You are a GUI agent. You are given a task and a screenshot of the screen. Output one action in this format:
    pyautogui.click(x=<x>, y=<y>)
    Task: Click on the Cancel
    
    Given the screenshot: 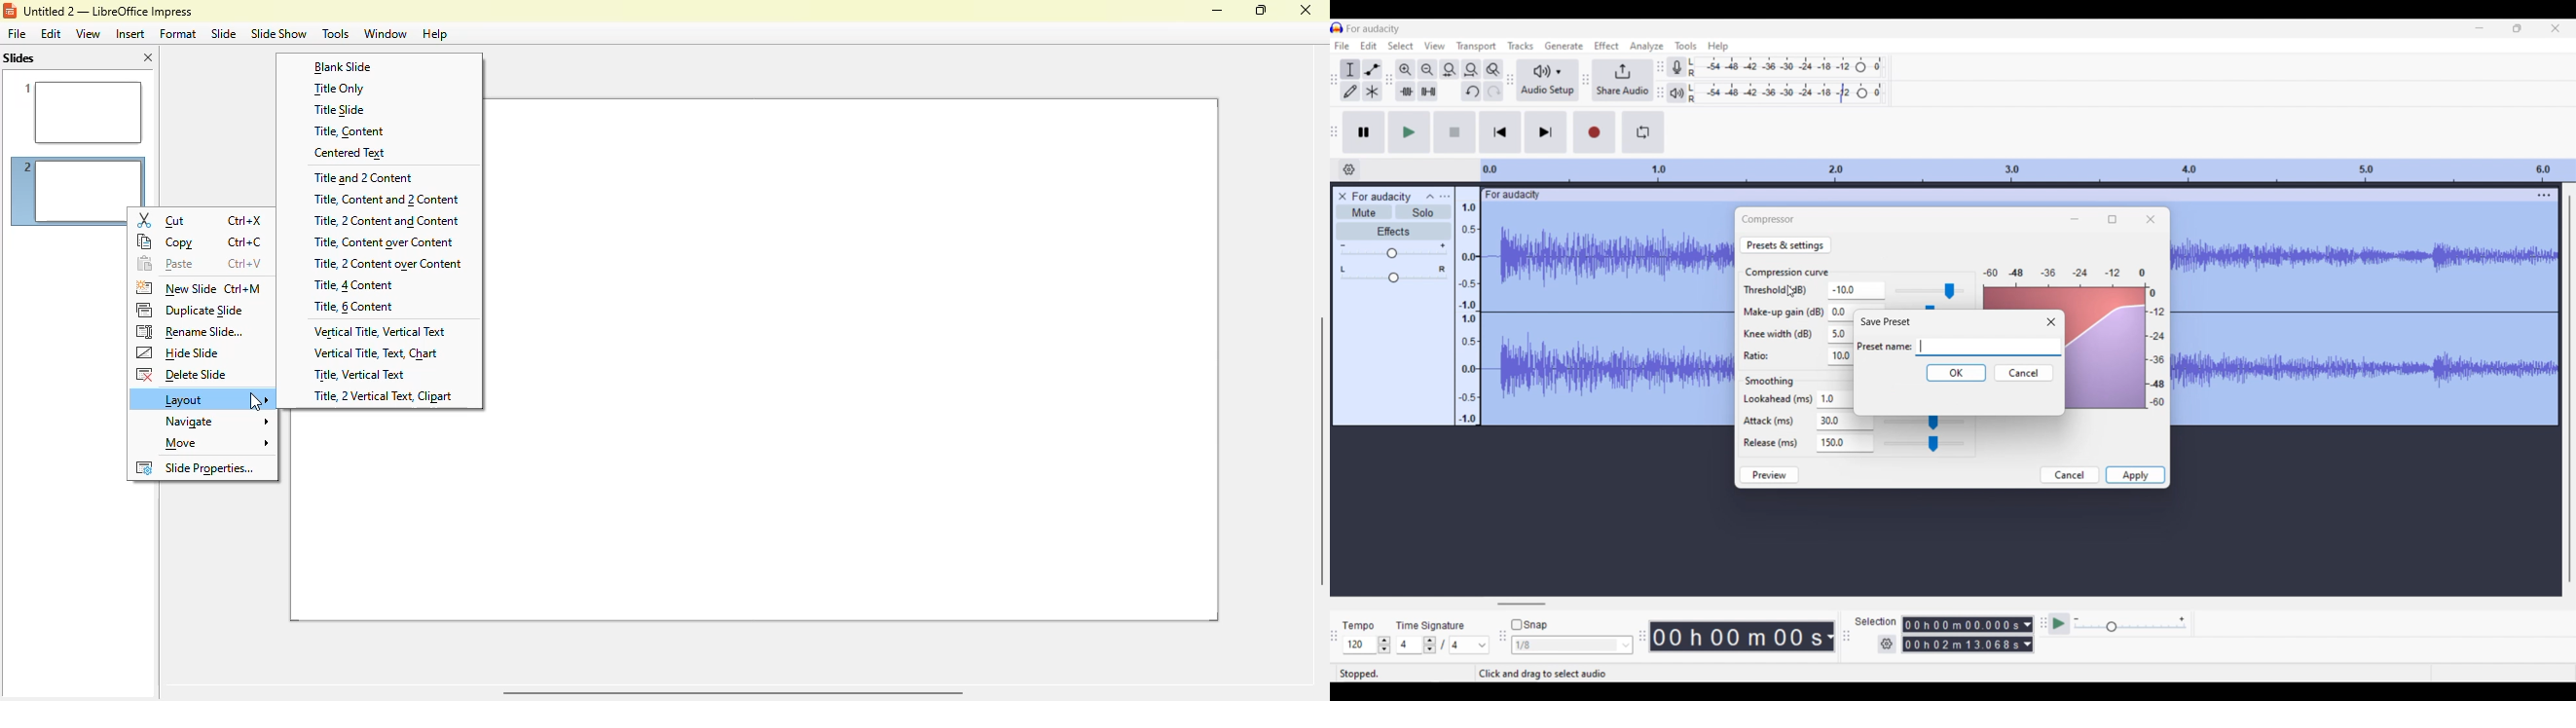 What is the action you would take?
    pyautogui.click(x=2024, y=373)
    